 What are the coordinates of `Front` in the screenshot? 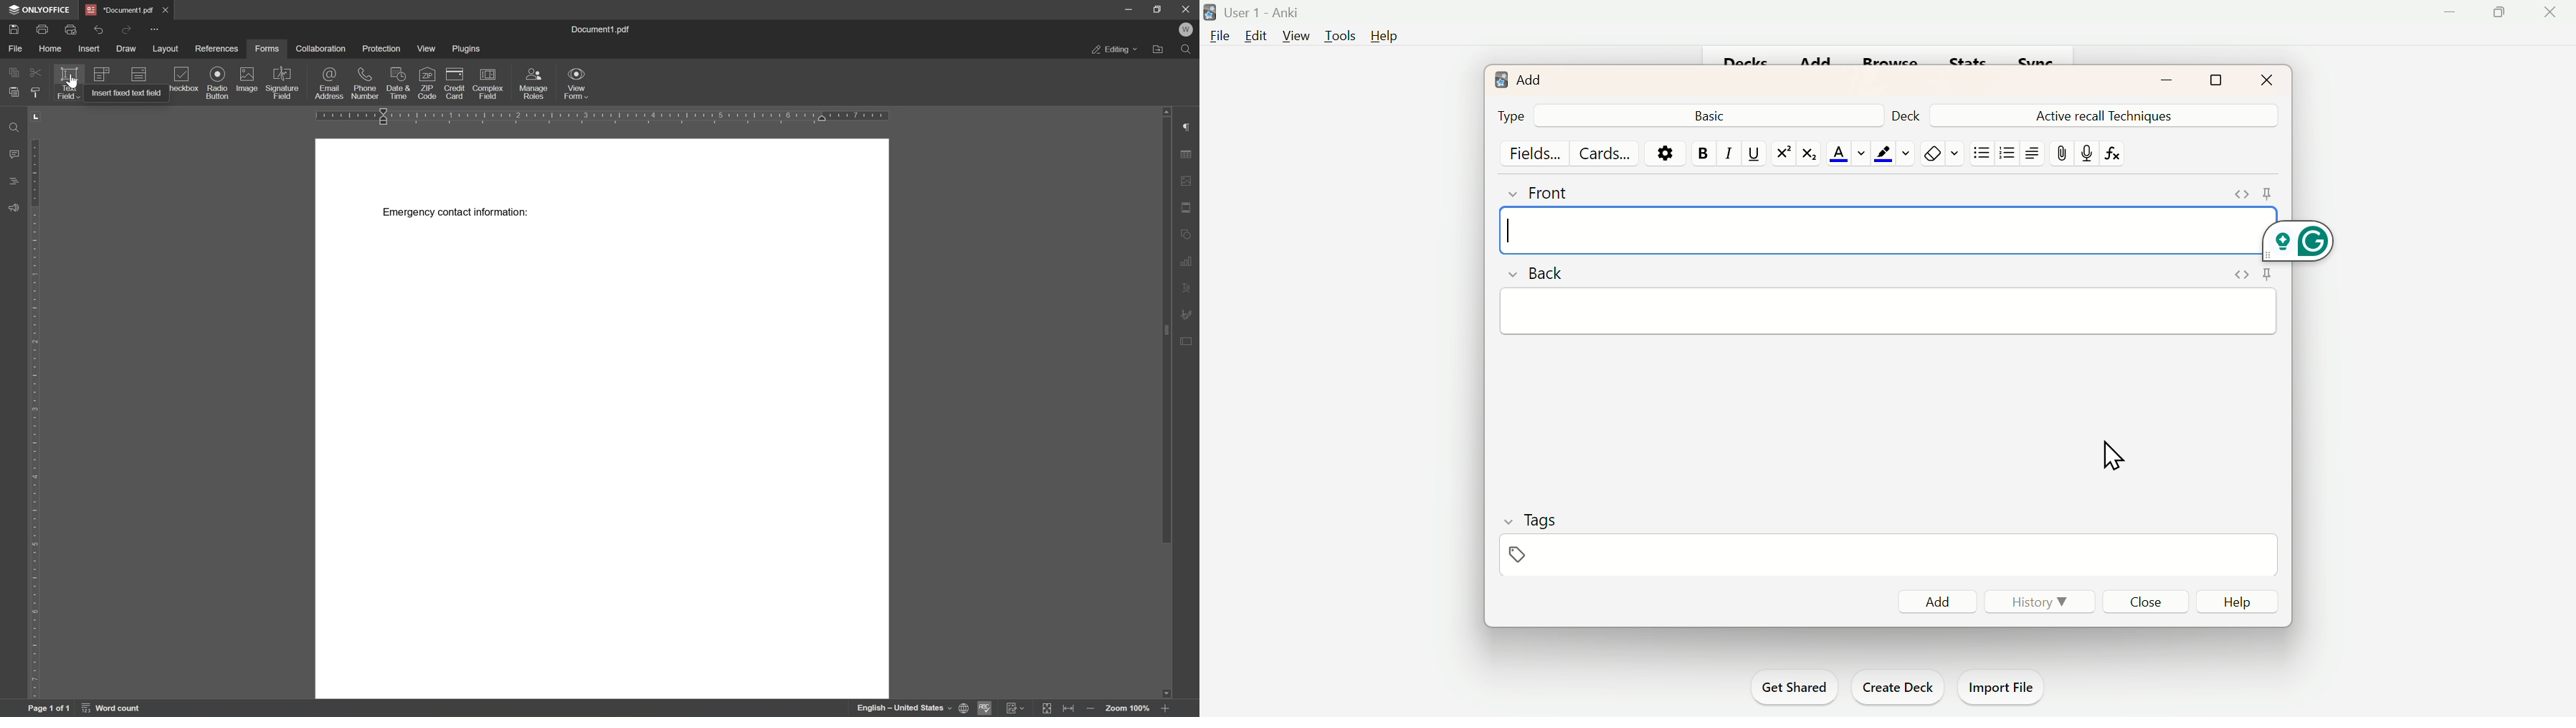 It's located at (1559, 191).